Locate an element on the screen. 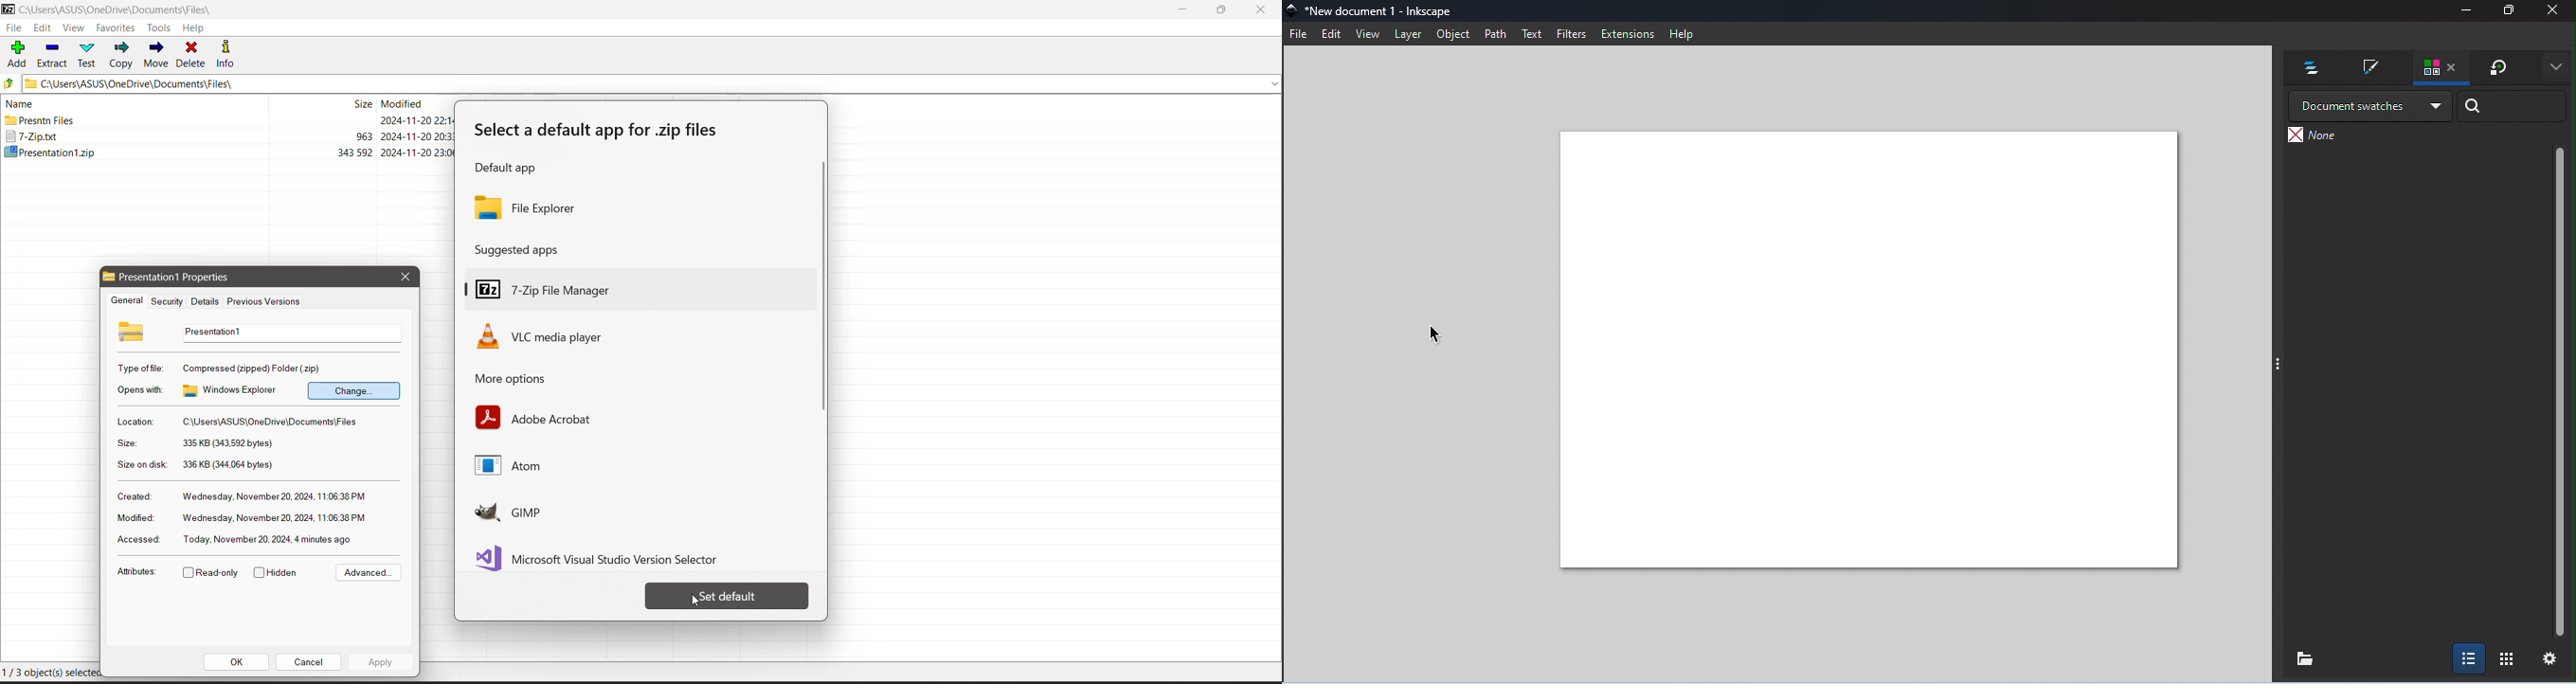 The image size is (2576, 700). Maximize is located at coordinates (2506, 11).